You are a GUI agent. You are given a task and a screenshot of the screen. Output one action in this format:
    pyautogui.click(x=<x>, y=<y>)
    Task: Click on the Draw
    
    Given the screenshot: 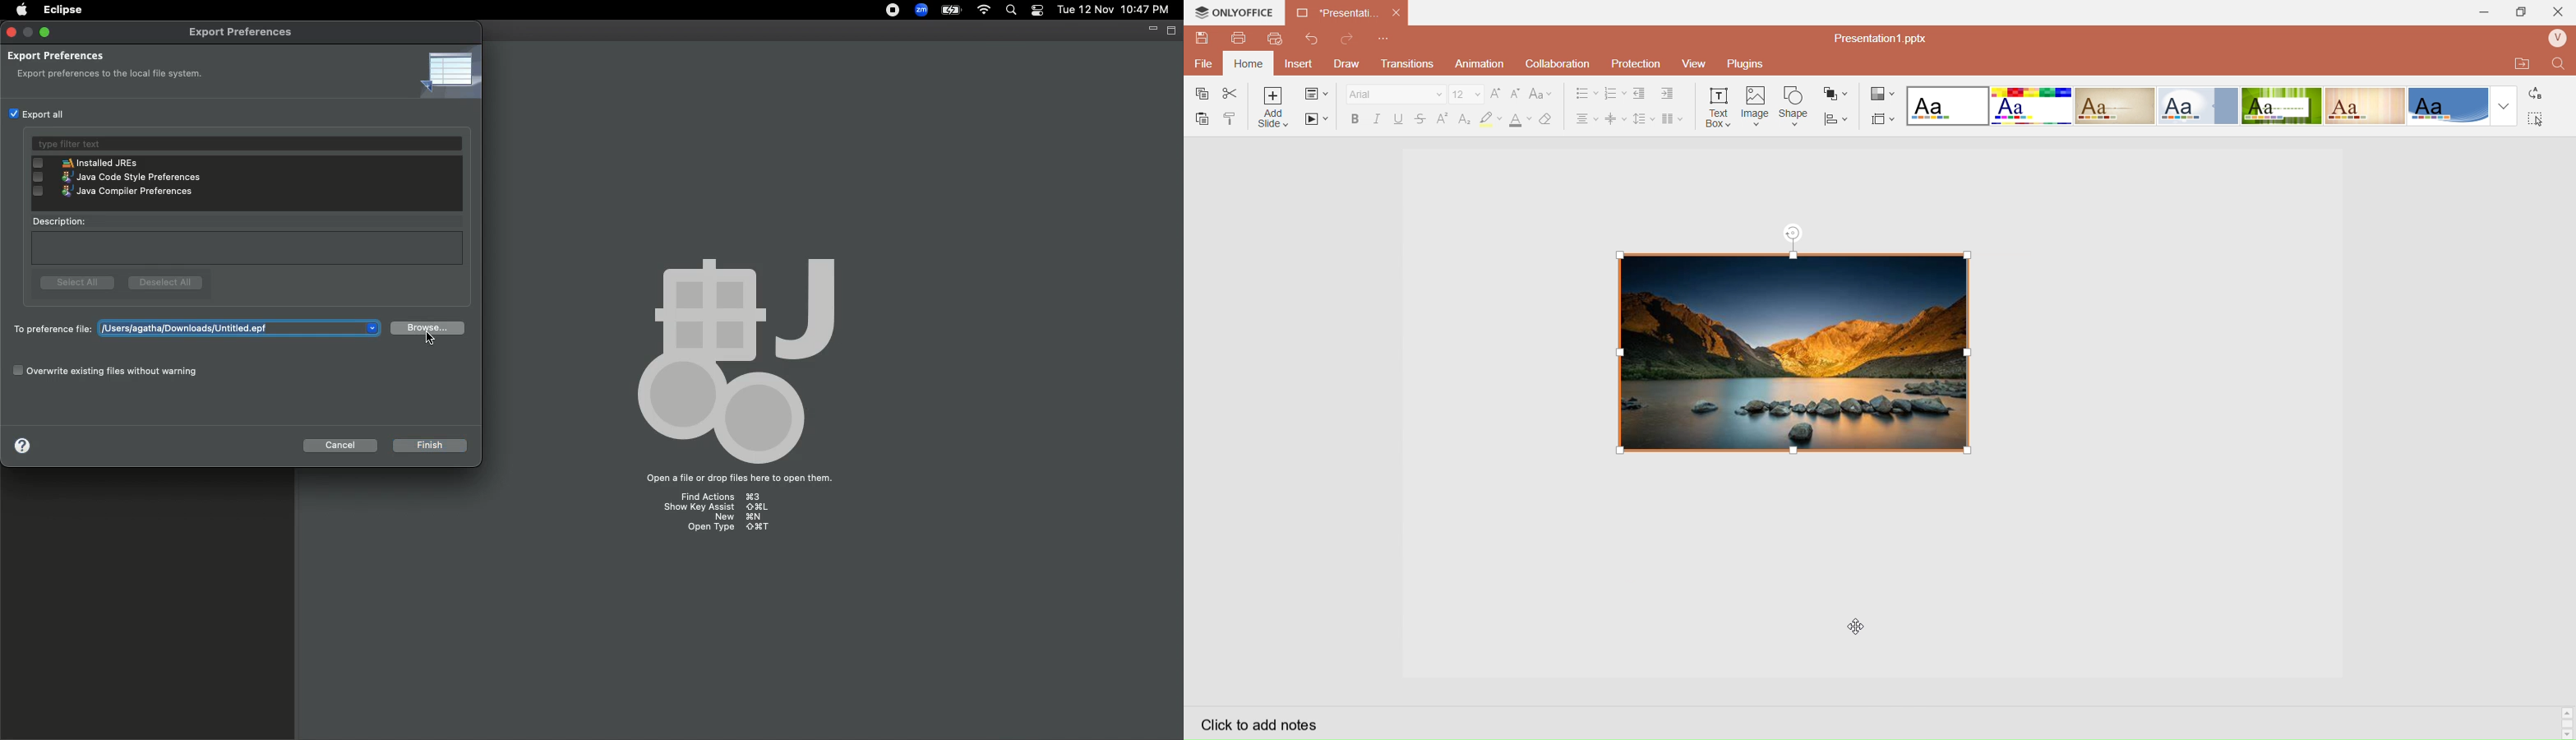 What is the action you would take?
    pyautogui.click(x=1347, y=65)
    